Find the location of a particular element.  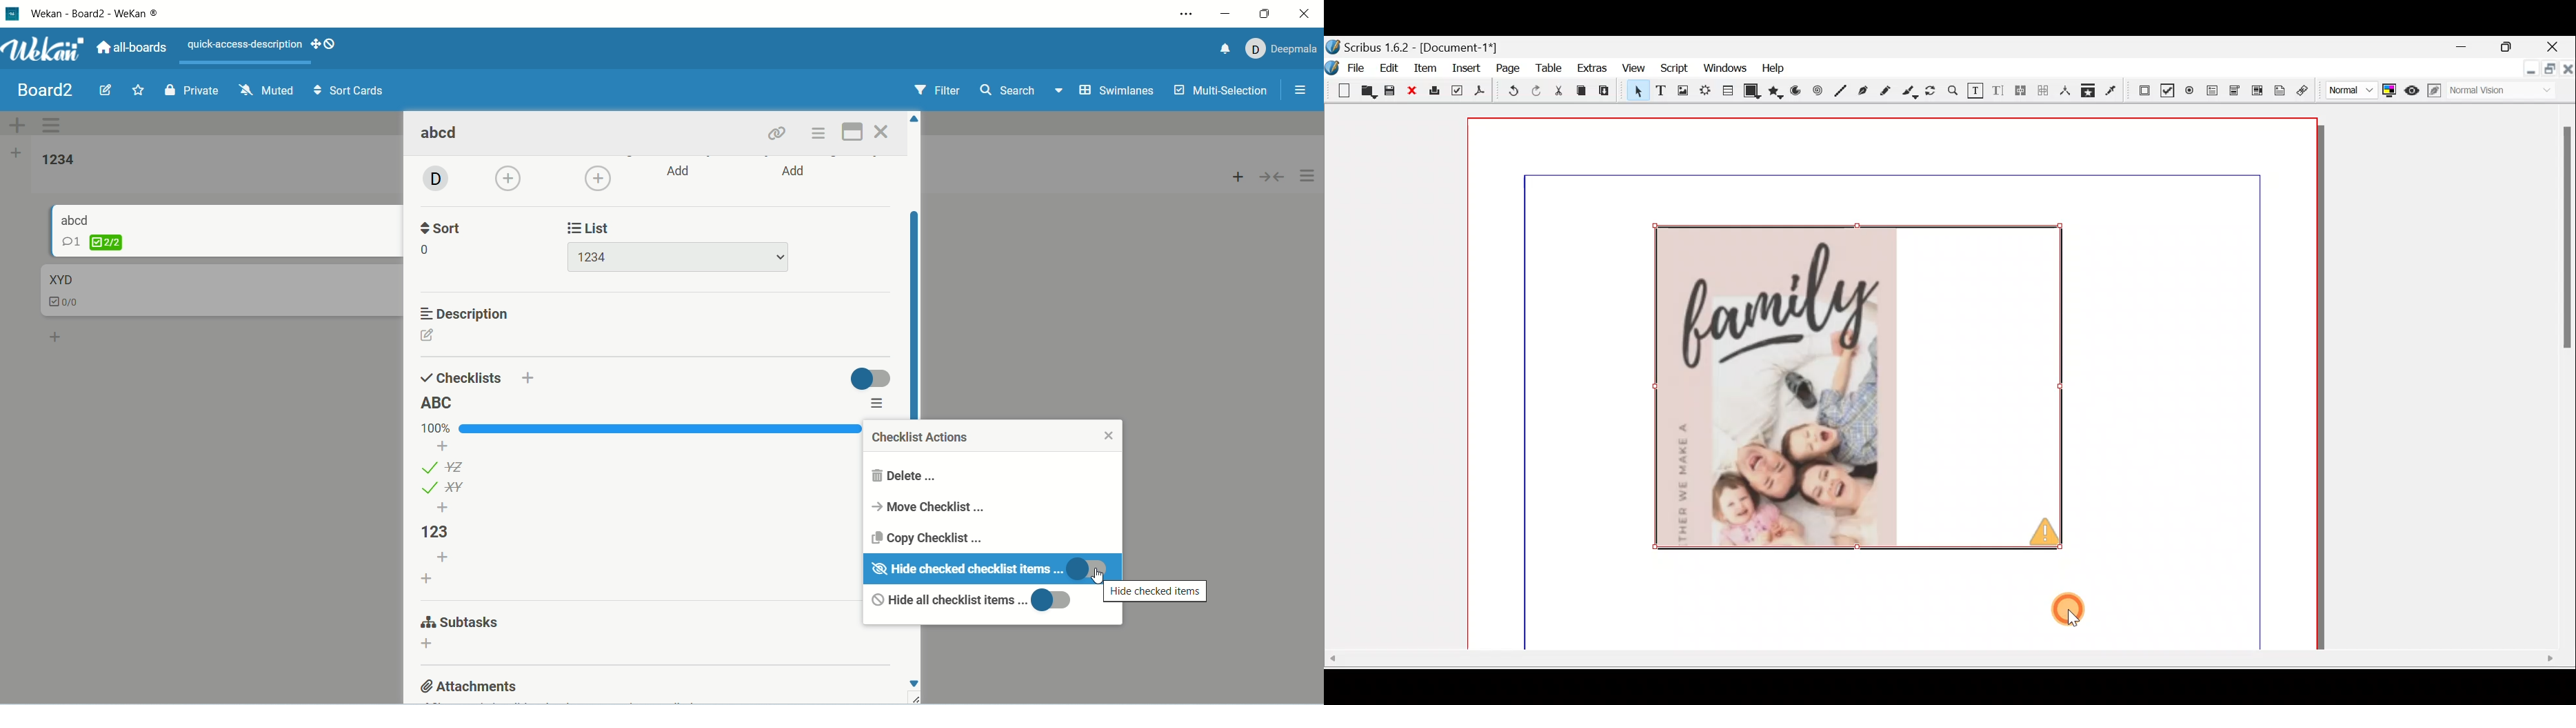

Image frame is located at coordinates (1681, 92).